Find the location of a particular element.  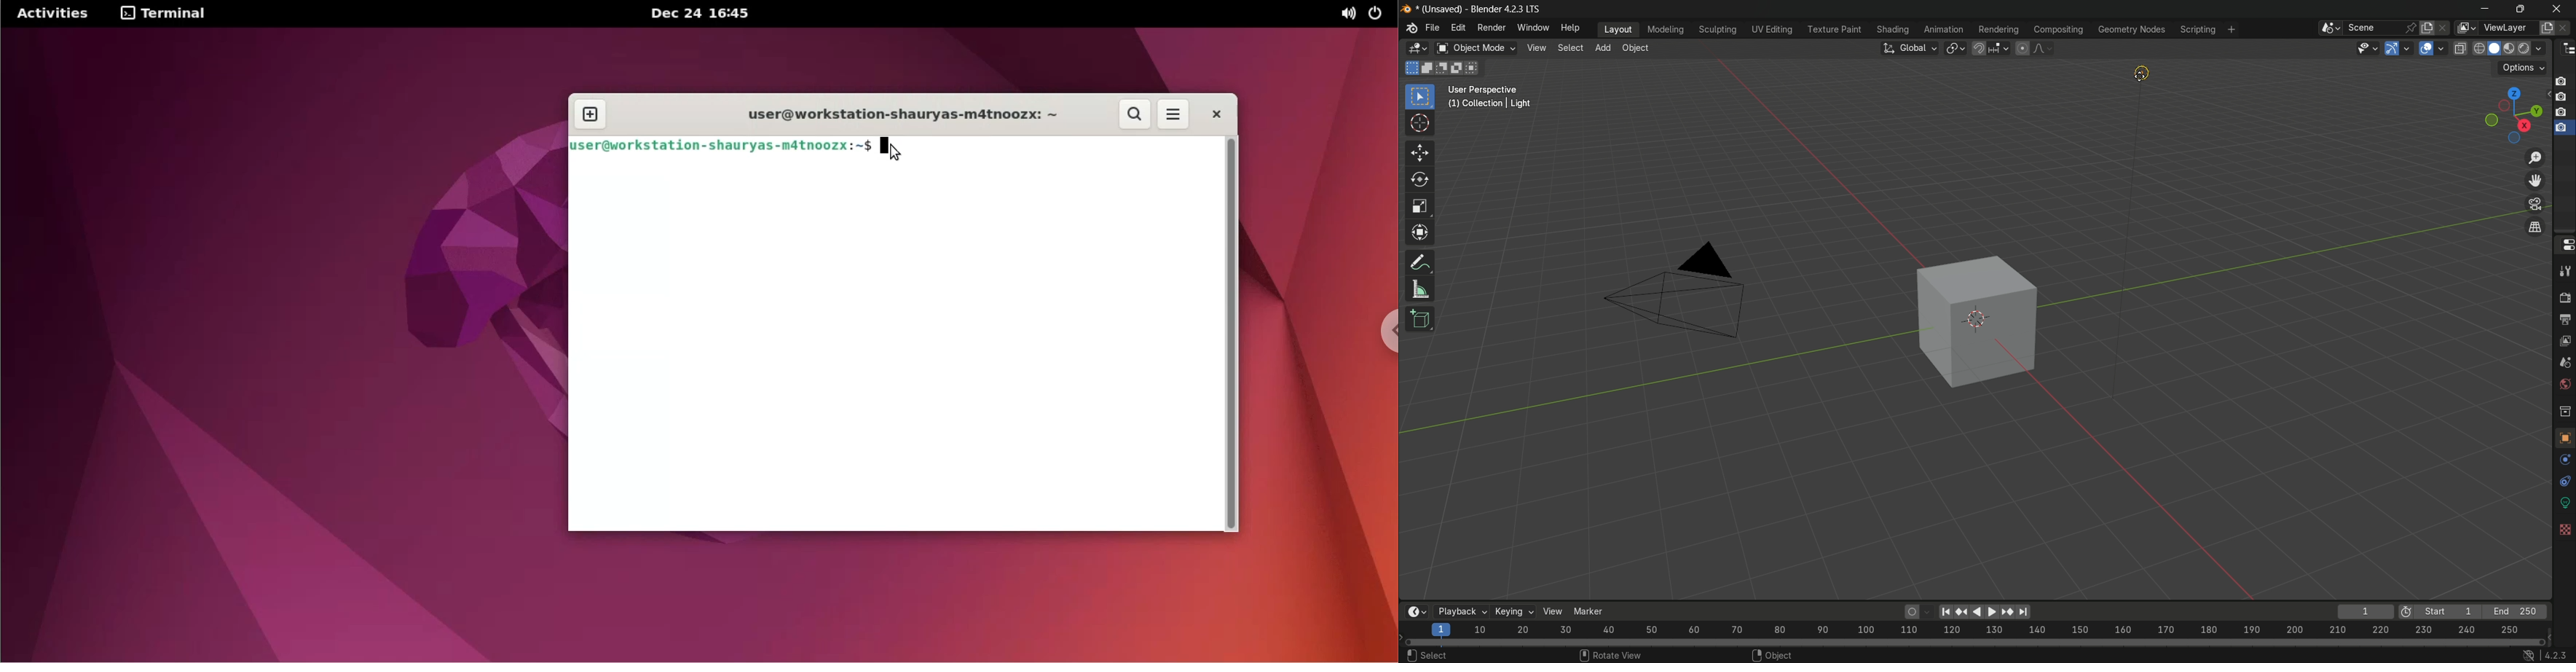

light is located at coordinates (2152, 74).